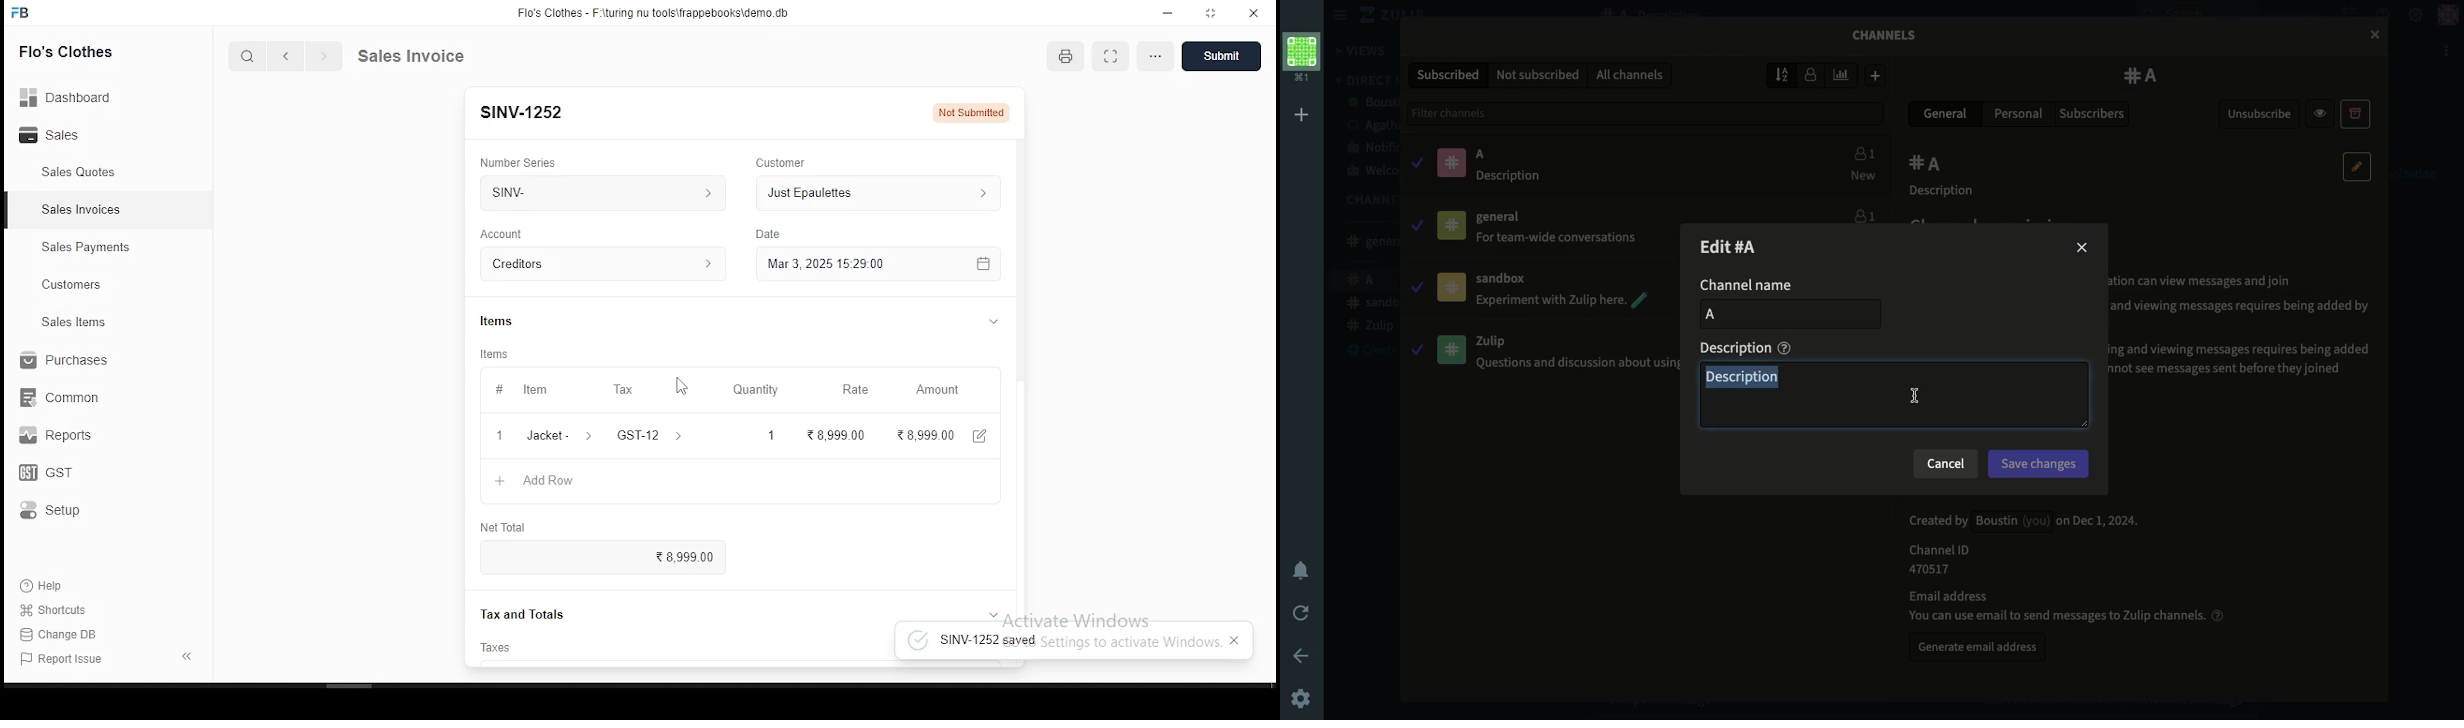 The image size is (2464, 728). Describe the element at coordinates (2358, 166) in the screenshot. I see `Edit` at that location.